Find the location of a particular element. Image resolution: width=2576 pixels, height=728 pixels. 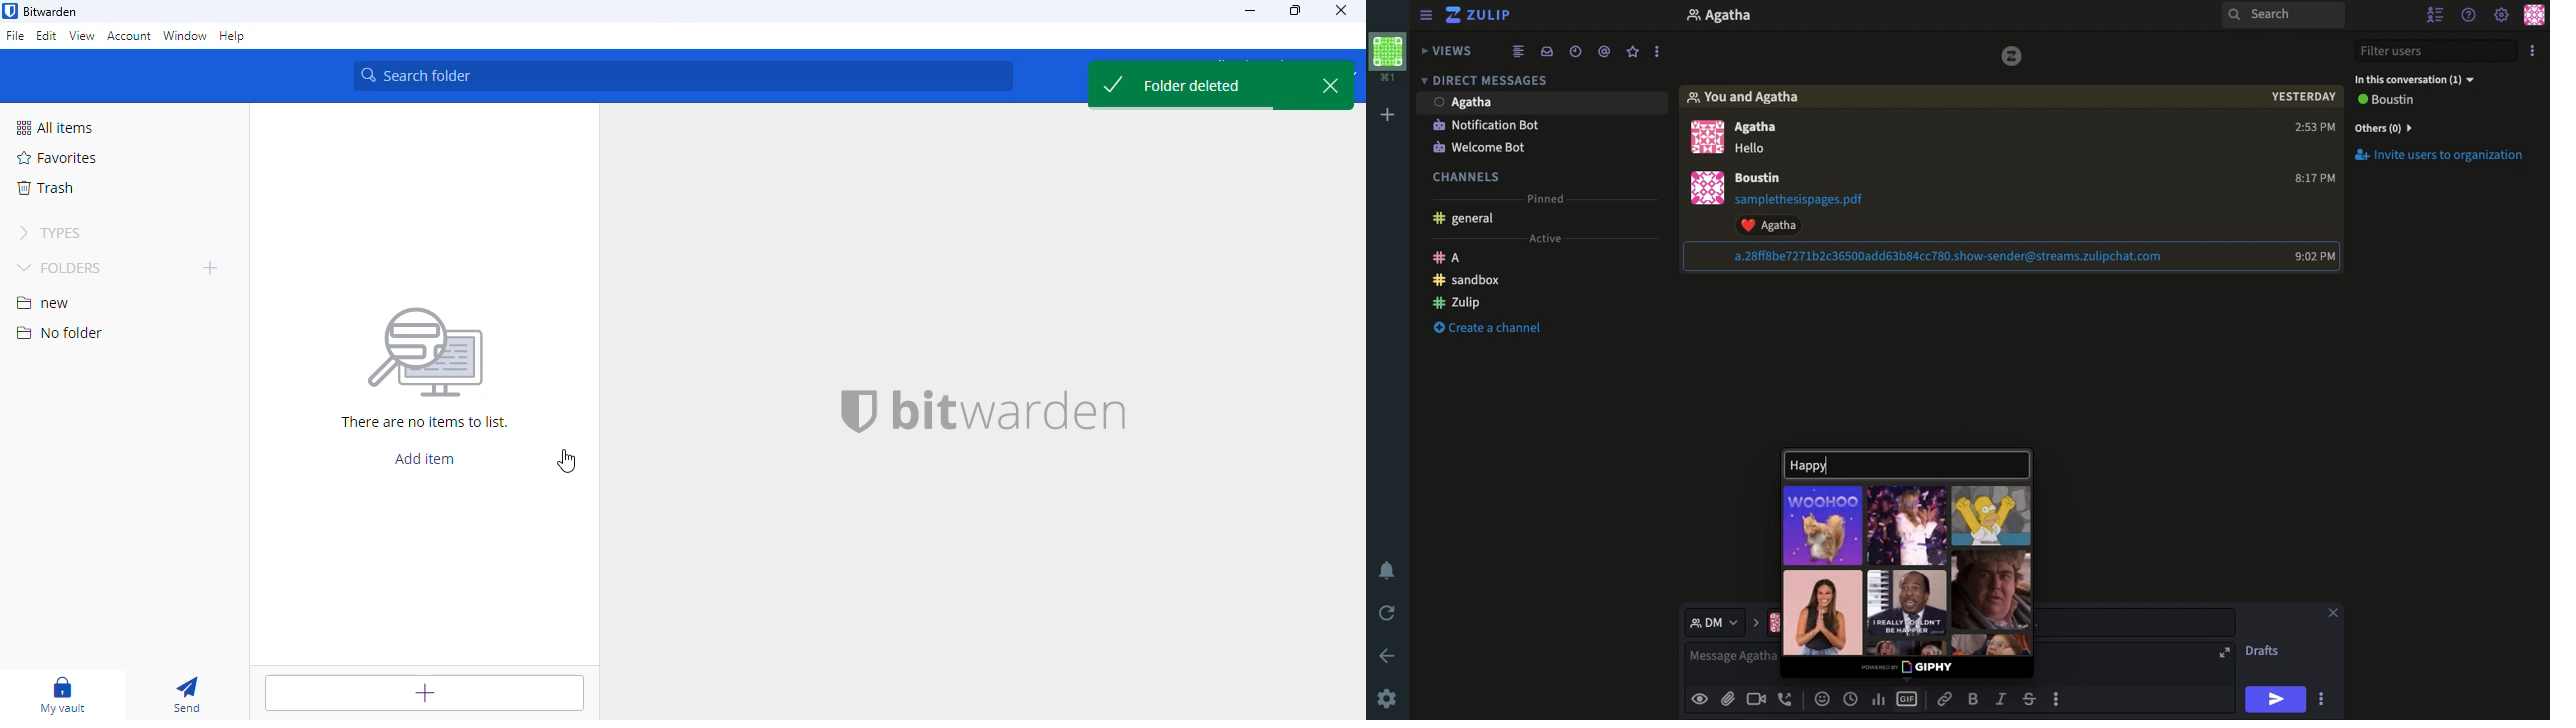

Zulip is located at coordinates (1486, 15).